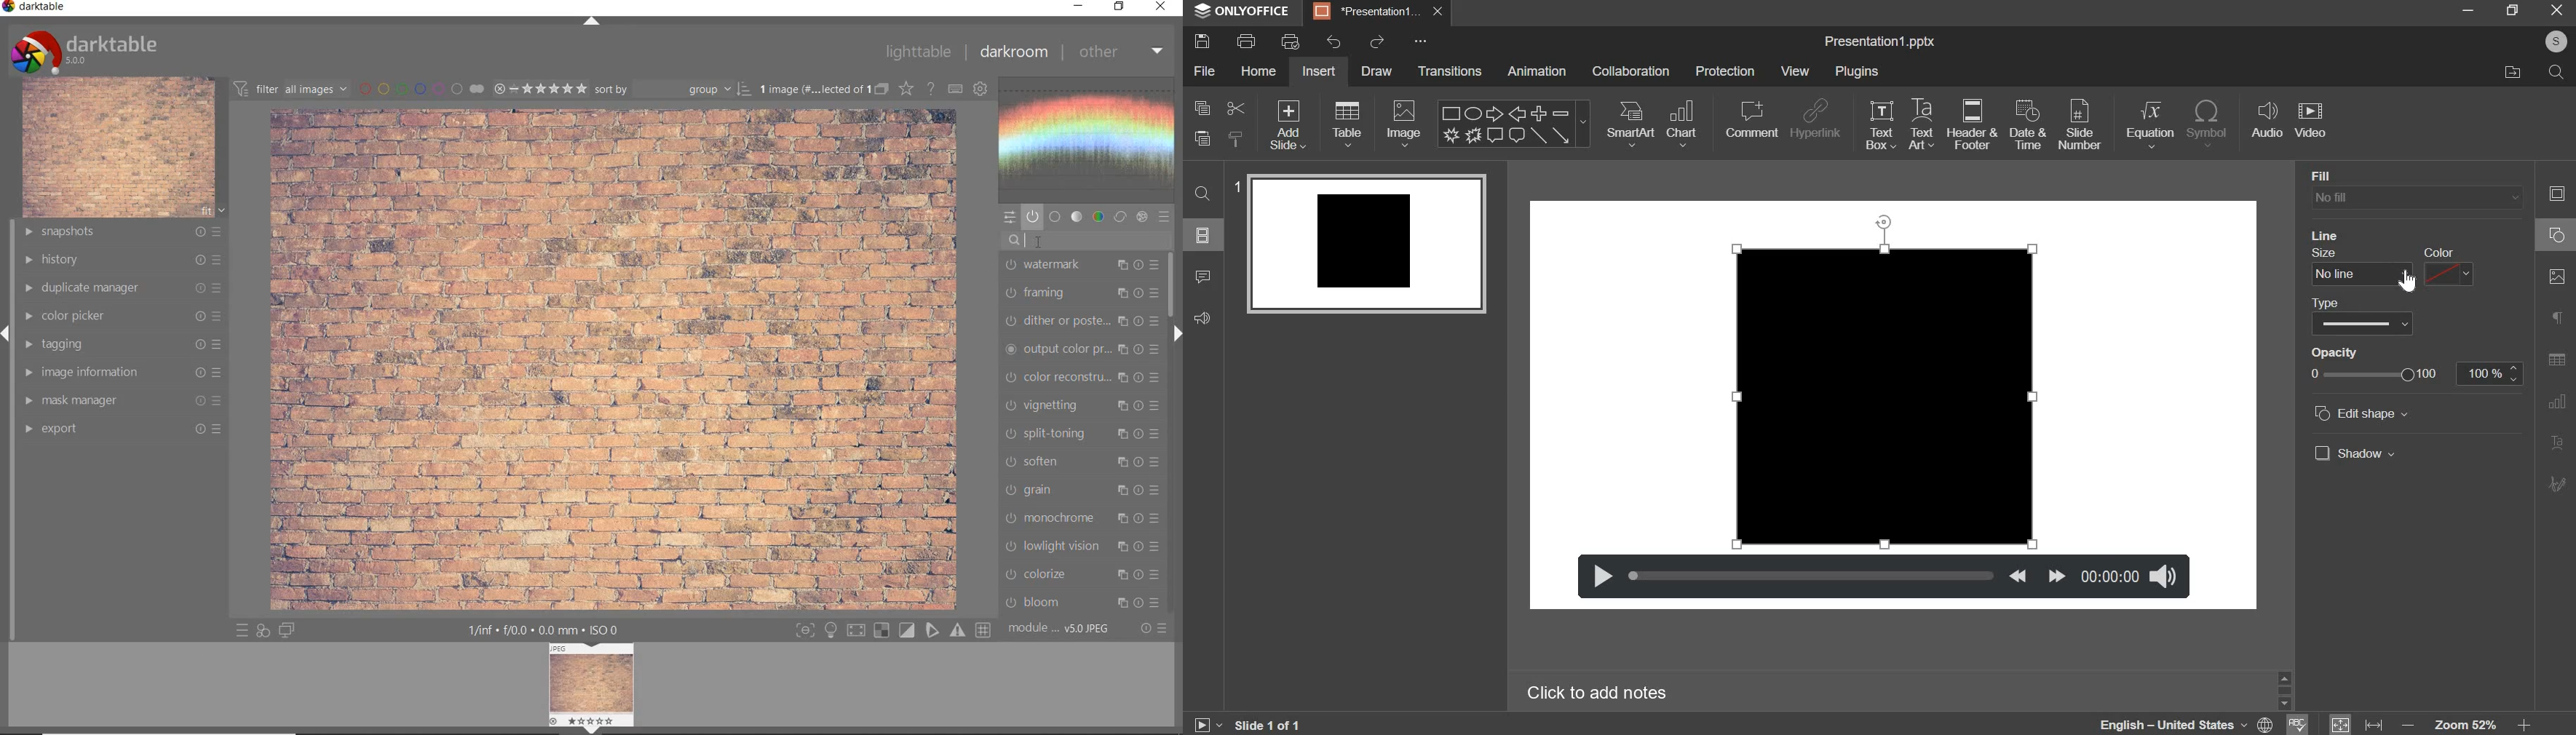 The image size is (2576, 756). What do you see at coordinates (1319, 72) in the screenshot?
I see `insert` at bounding box center [1319, 72].